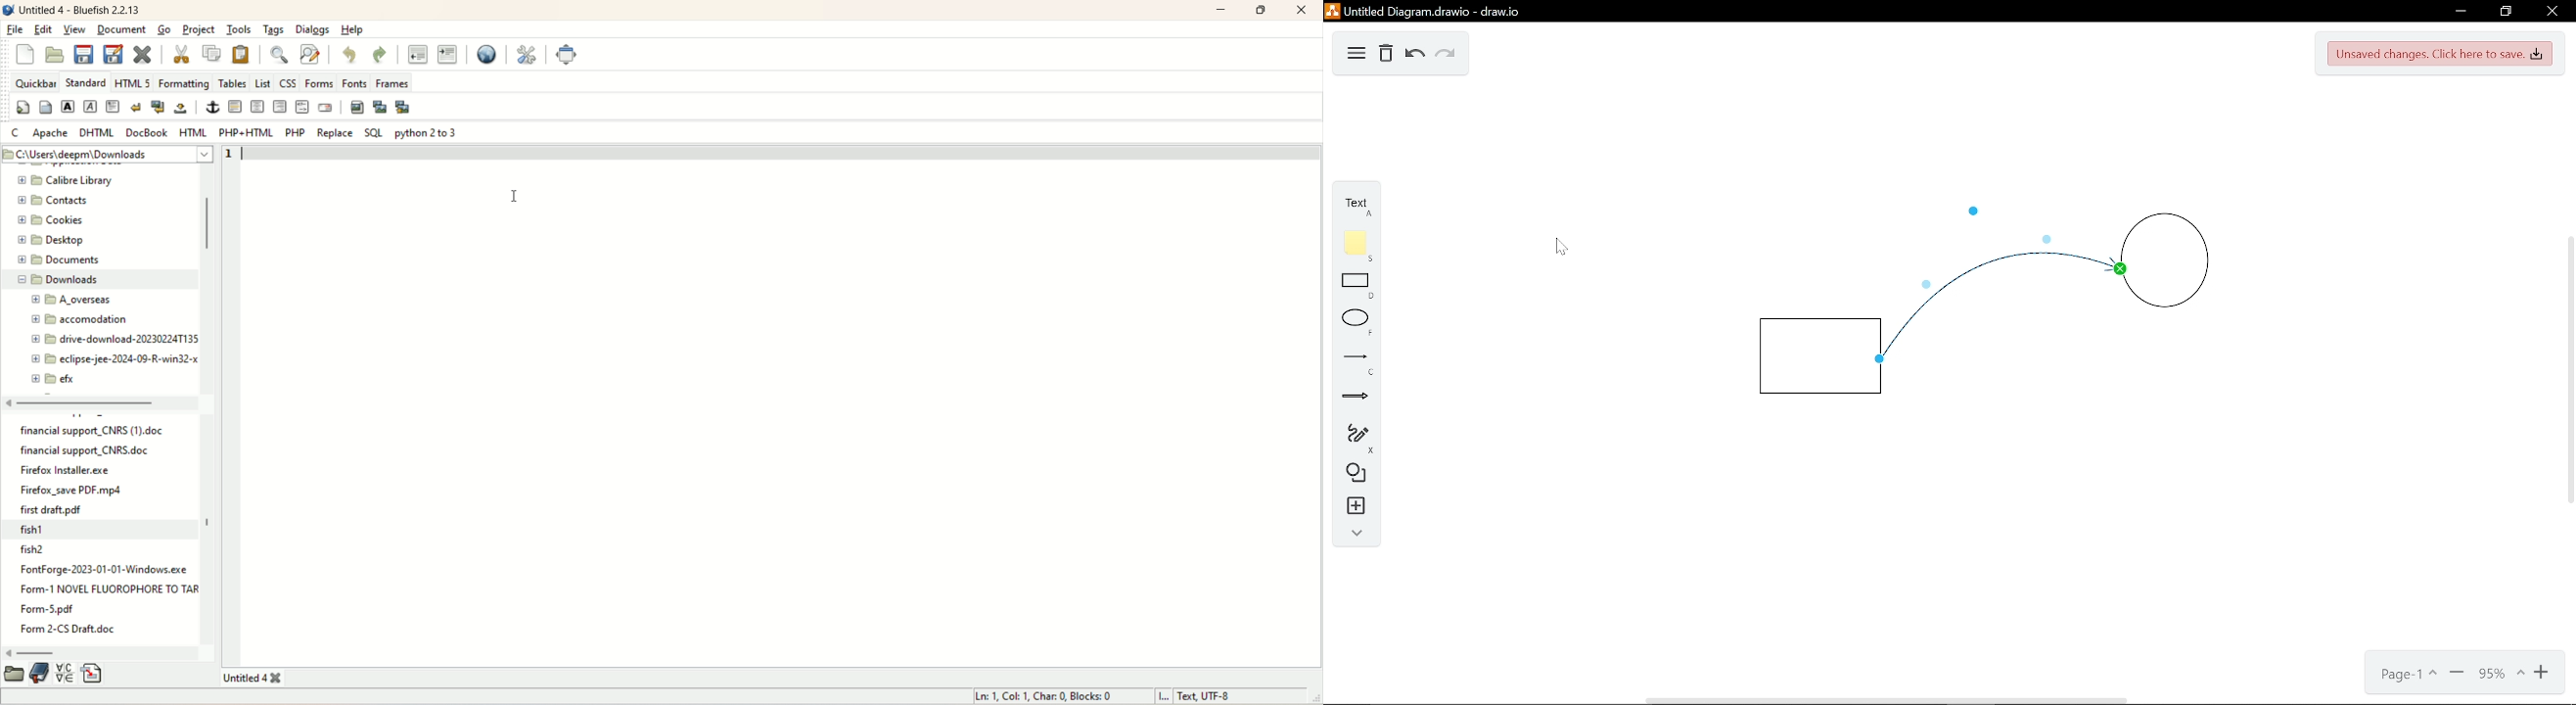  I want to click on Insert, so click(1352, 506).